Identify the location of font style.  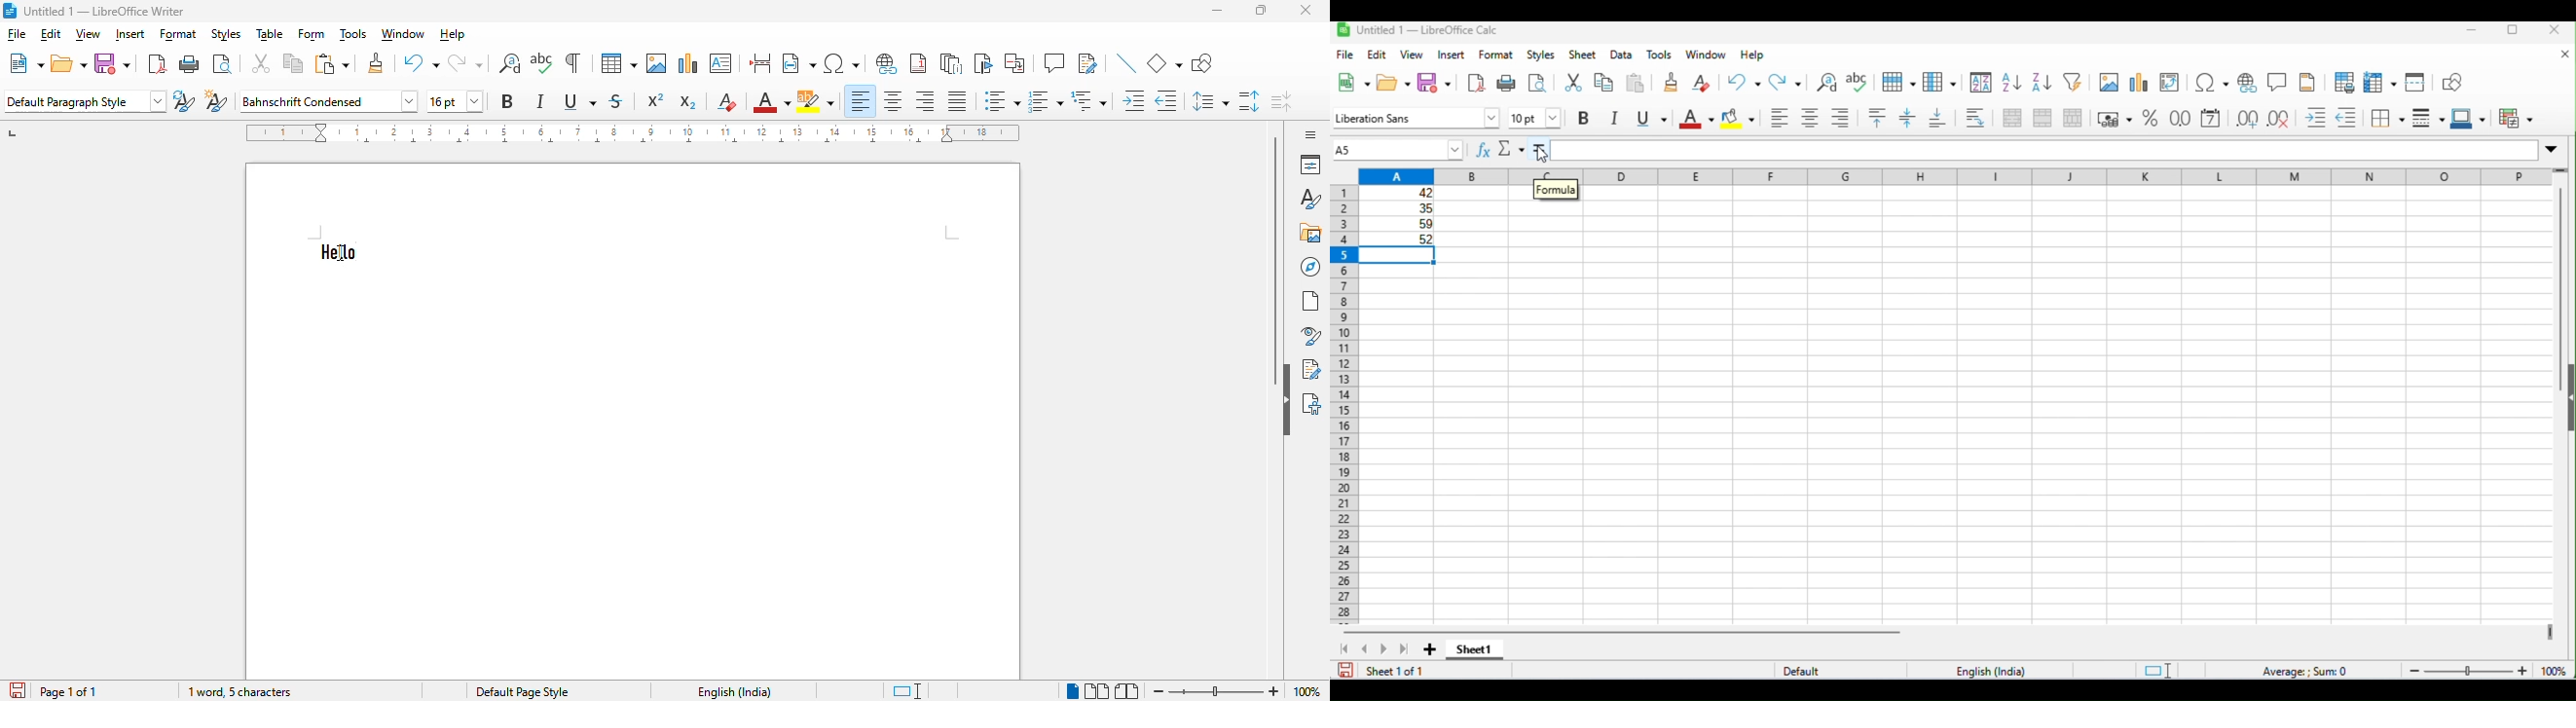
(1416, 116).